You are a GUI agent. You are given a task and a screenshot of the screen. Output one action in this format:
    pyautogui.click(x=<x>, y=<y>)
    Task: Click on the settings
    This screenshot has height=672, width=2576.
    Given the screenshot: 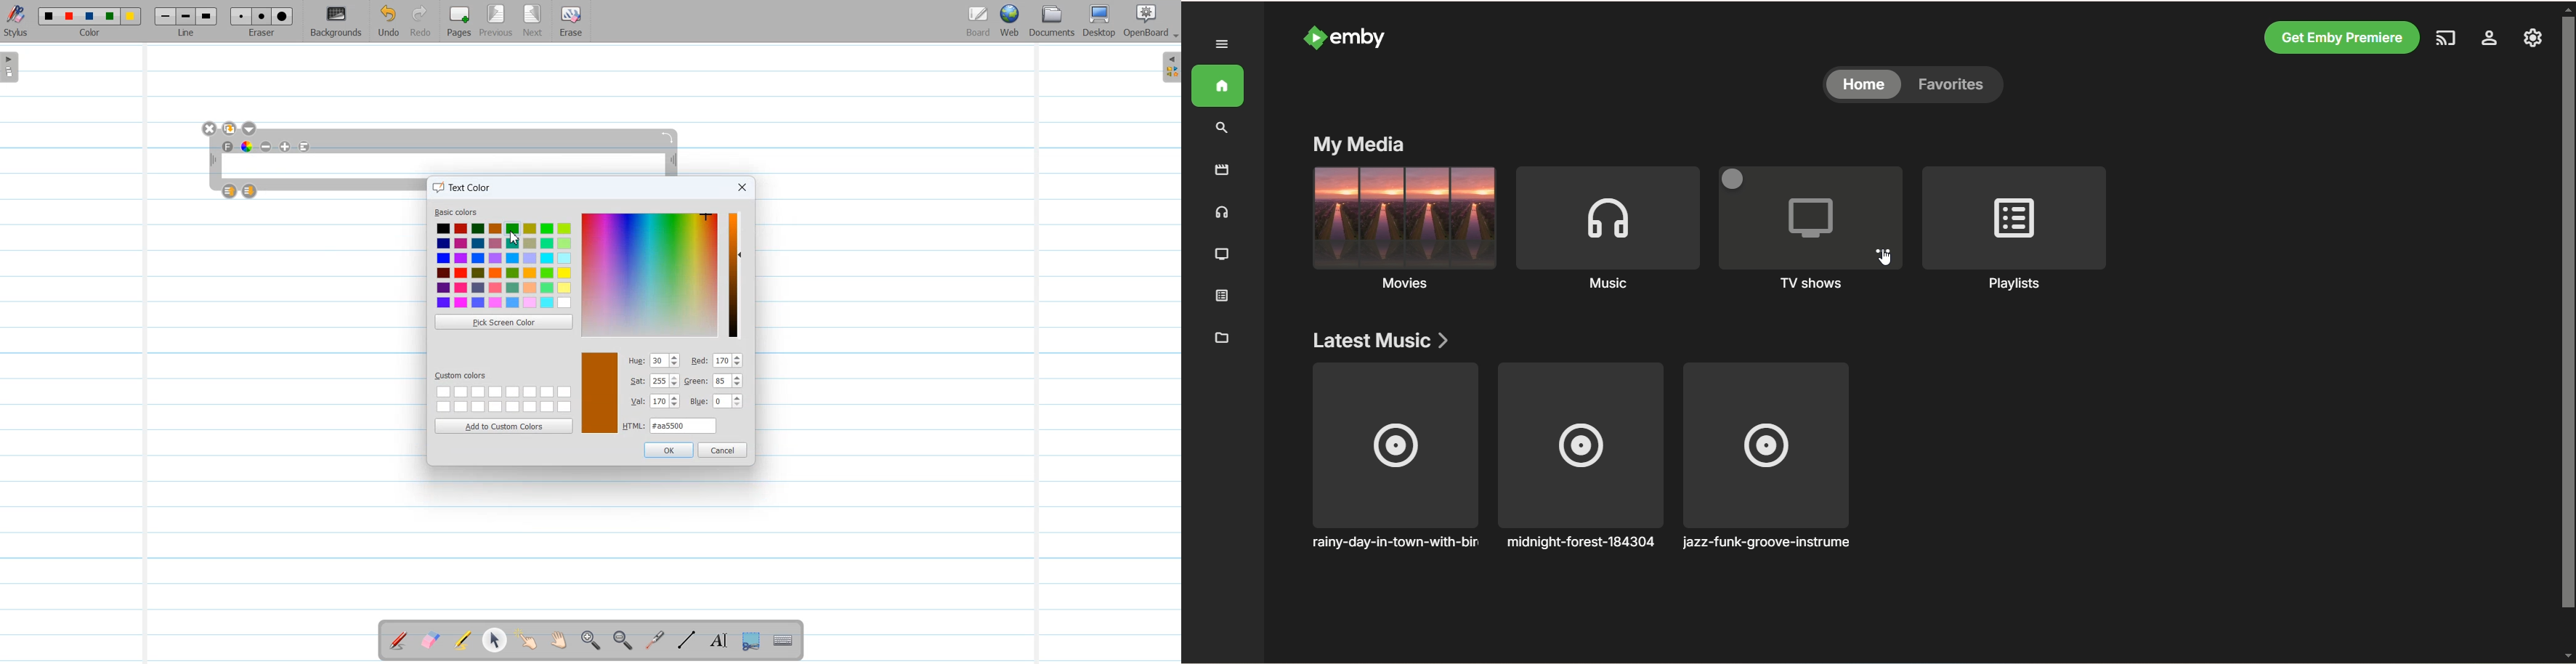 What is the action you would take?
    pyautogui.click(x=2488, y=40)
    